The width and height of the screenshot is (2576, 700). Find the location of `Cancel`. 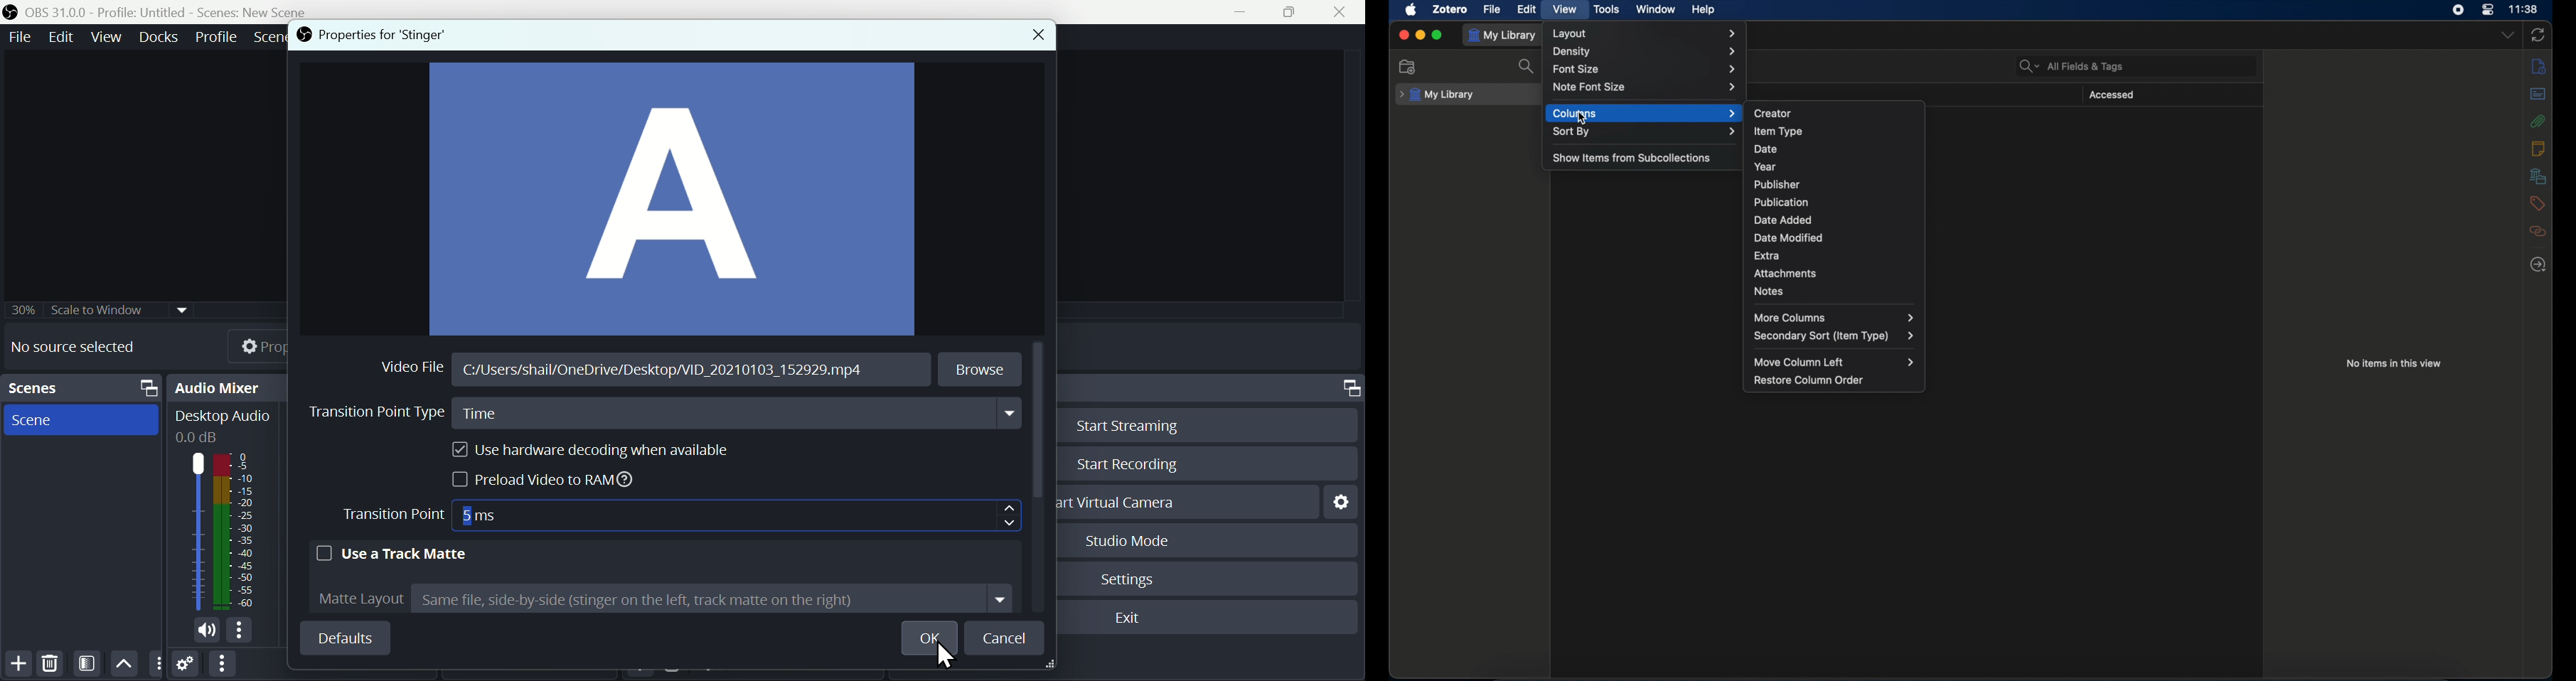

Cancel is located at coordinates (1006, 638).